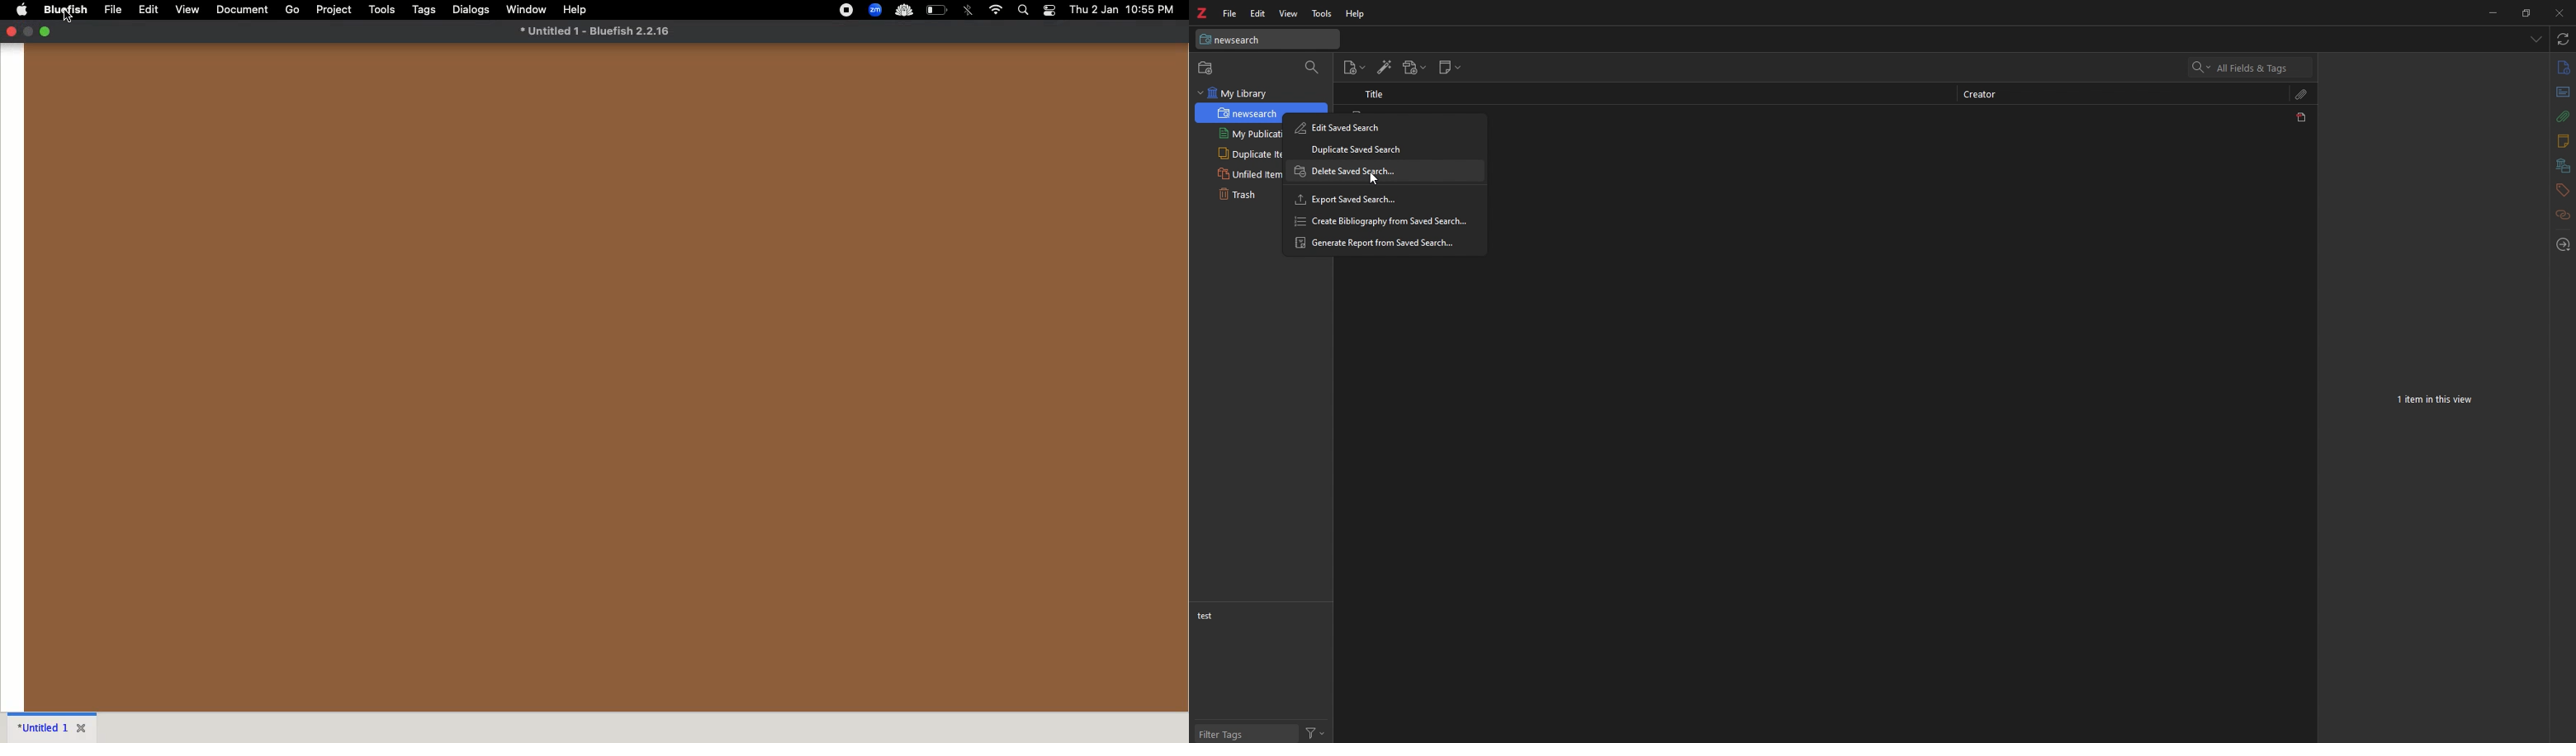 The height and width of the screenshot is (756, 2576). What do you see at coordinates (1375, 179) in the screenshot?
I see `mouse cursor` at bounding box center [1375, 179].